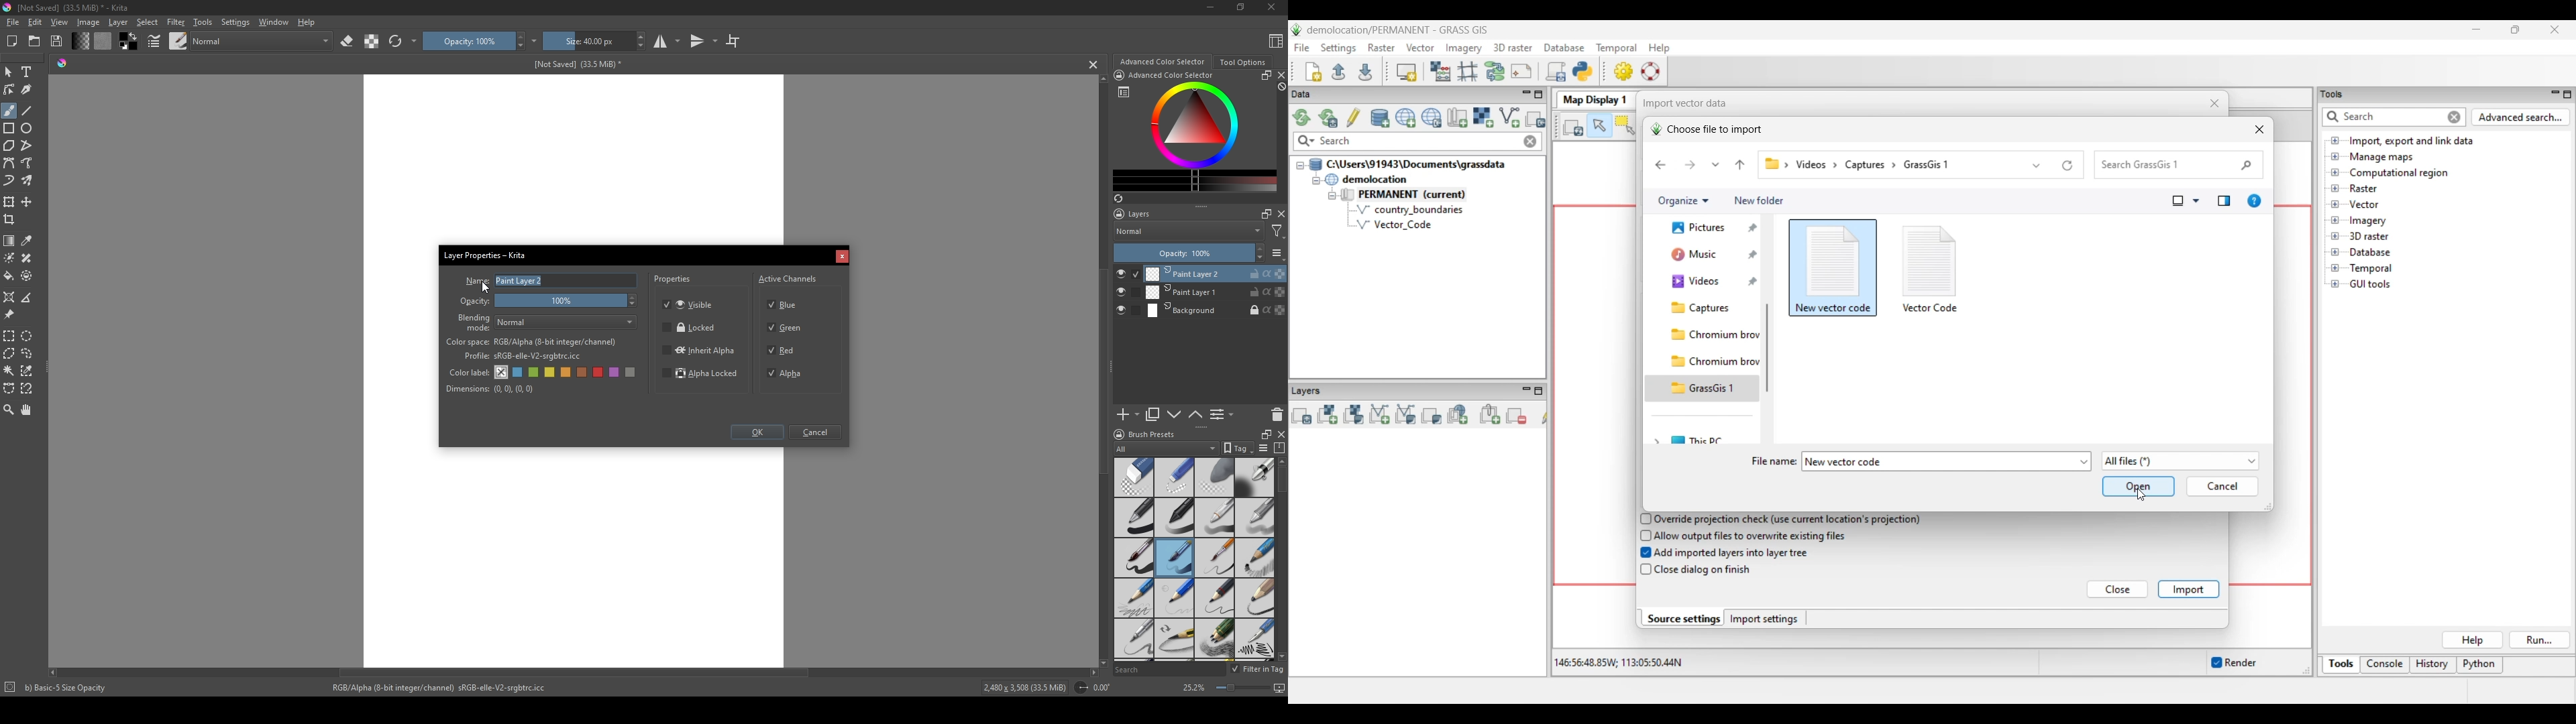  Describe the element at coordinates (235, 22) in the screenshot. I see `Settings` at that location.